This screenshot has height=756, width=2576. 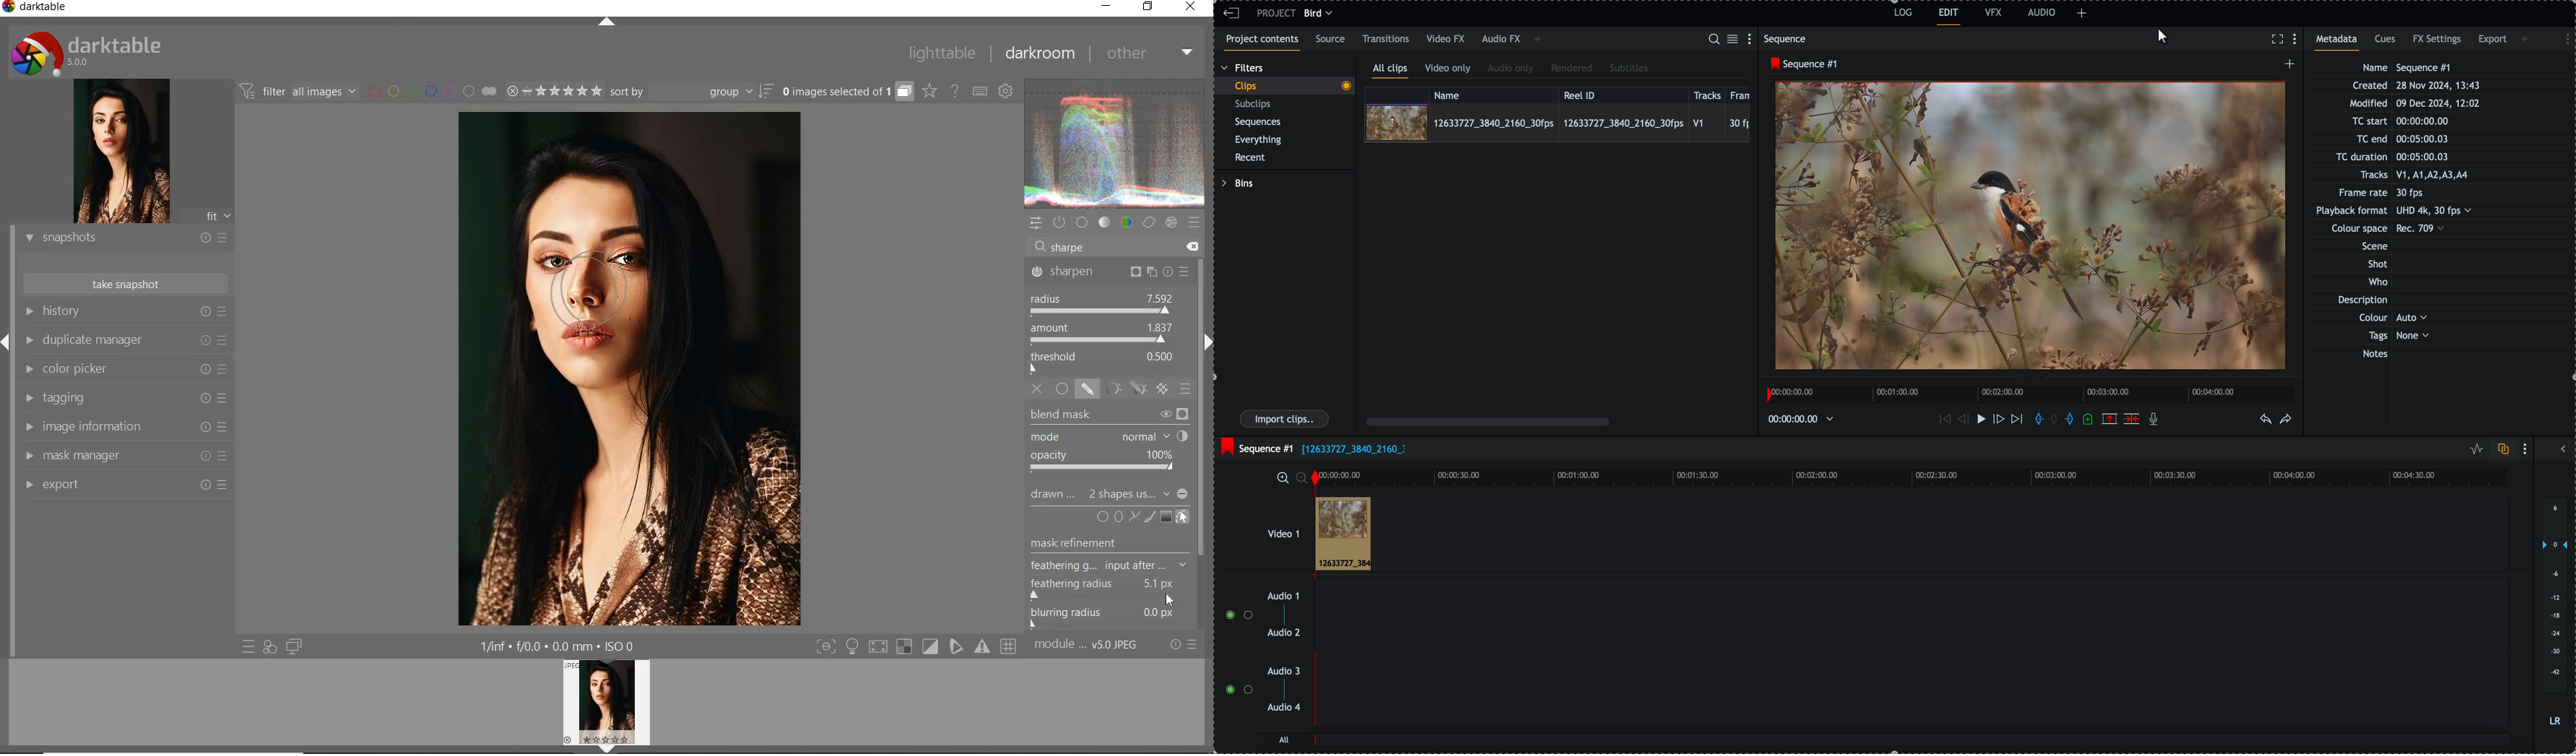 What do you see at coordinates (1089, 648) in the screenshot?
I see `MODULE` at bounding box center [1089, 648].